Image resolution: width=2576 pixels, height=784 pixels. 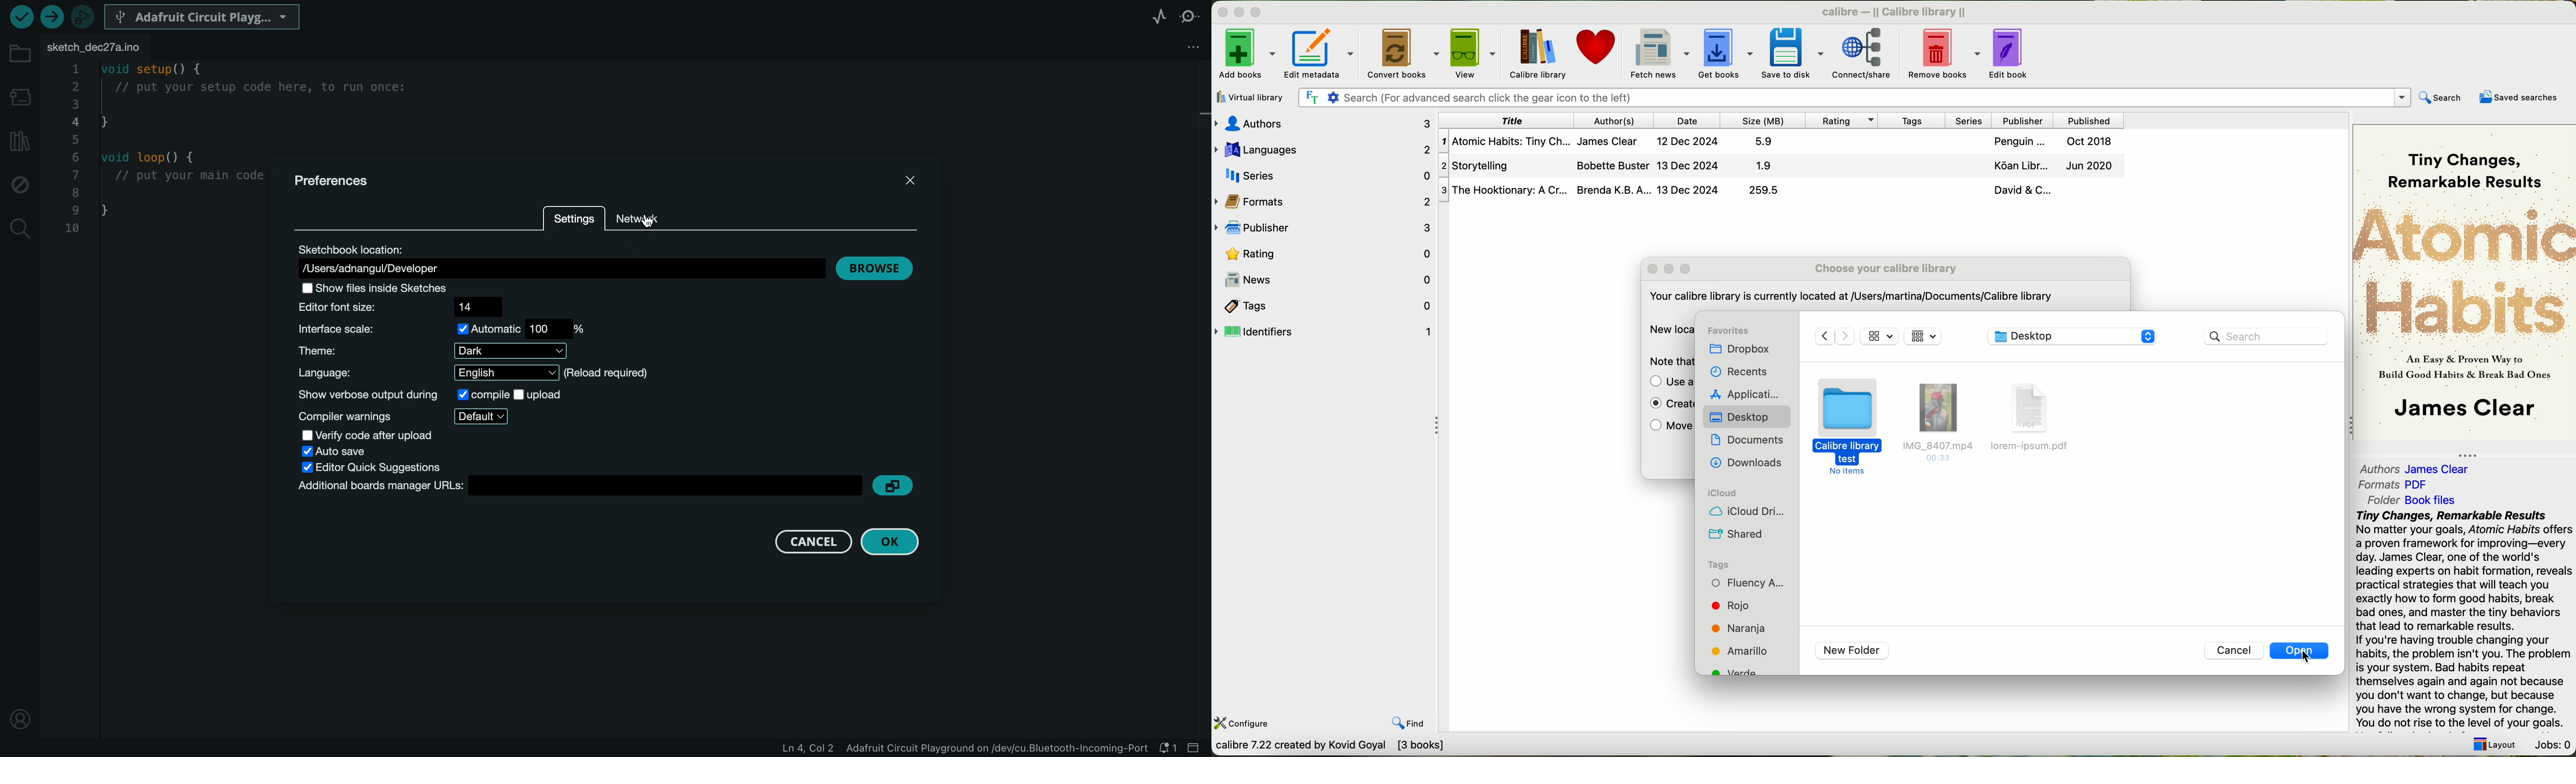 What do you see at coordinates (1880, 336) in the screenshot?
I see `icon` at bounding box center [1880, 336].